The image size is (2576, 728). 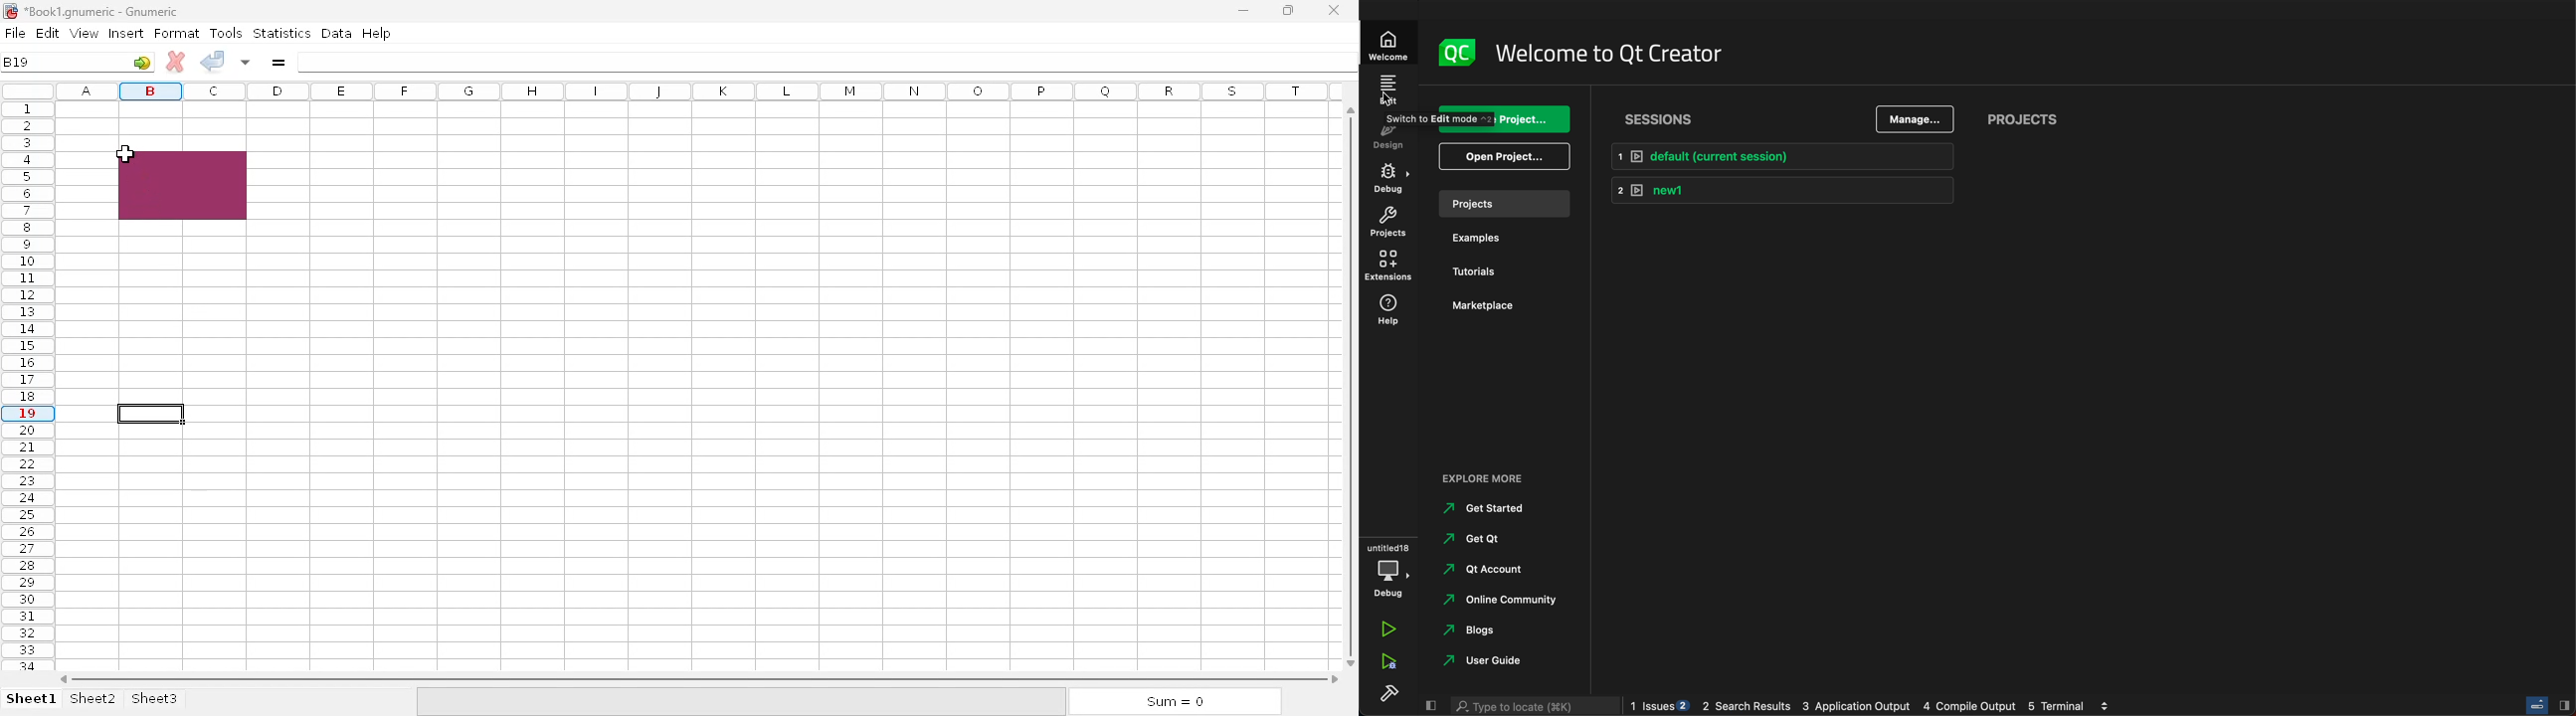 I want to click on close, so click(x=1335, y=9).